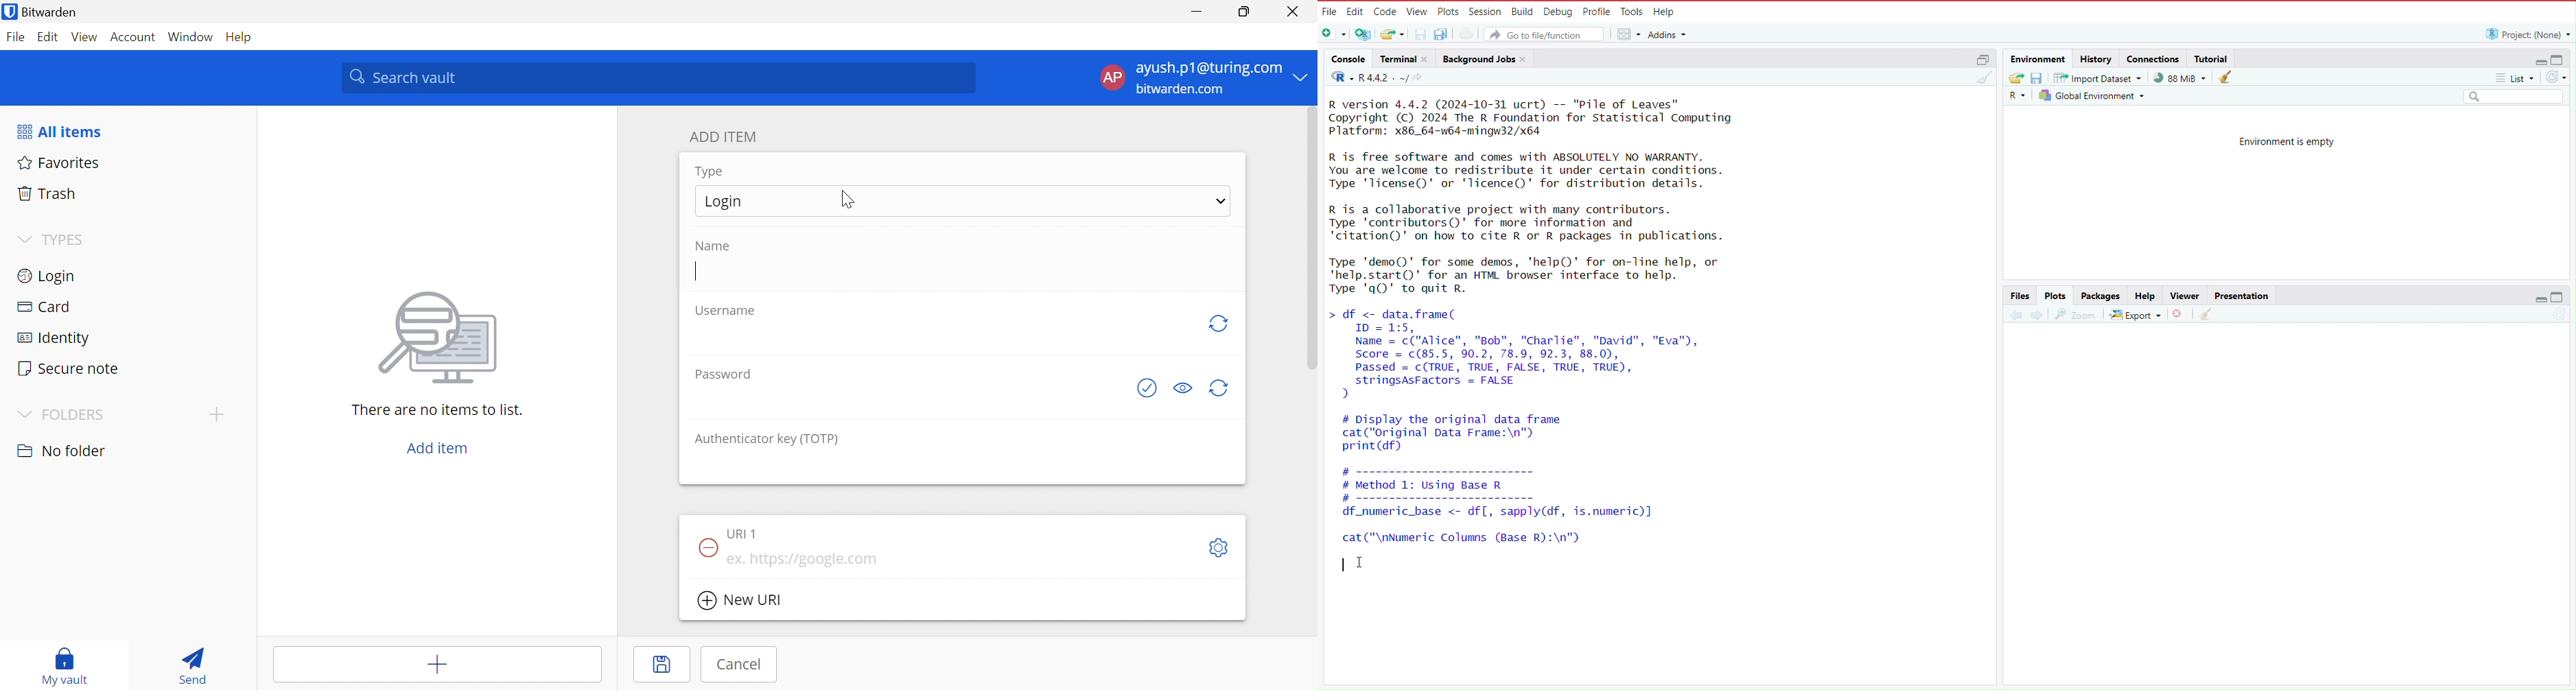 The image size is (2576, 700). What do you see at coordinates (2144, 294) in the screenshot?
I see `Help` at bounding box center [2144, 294].